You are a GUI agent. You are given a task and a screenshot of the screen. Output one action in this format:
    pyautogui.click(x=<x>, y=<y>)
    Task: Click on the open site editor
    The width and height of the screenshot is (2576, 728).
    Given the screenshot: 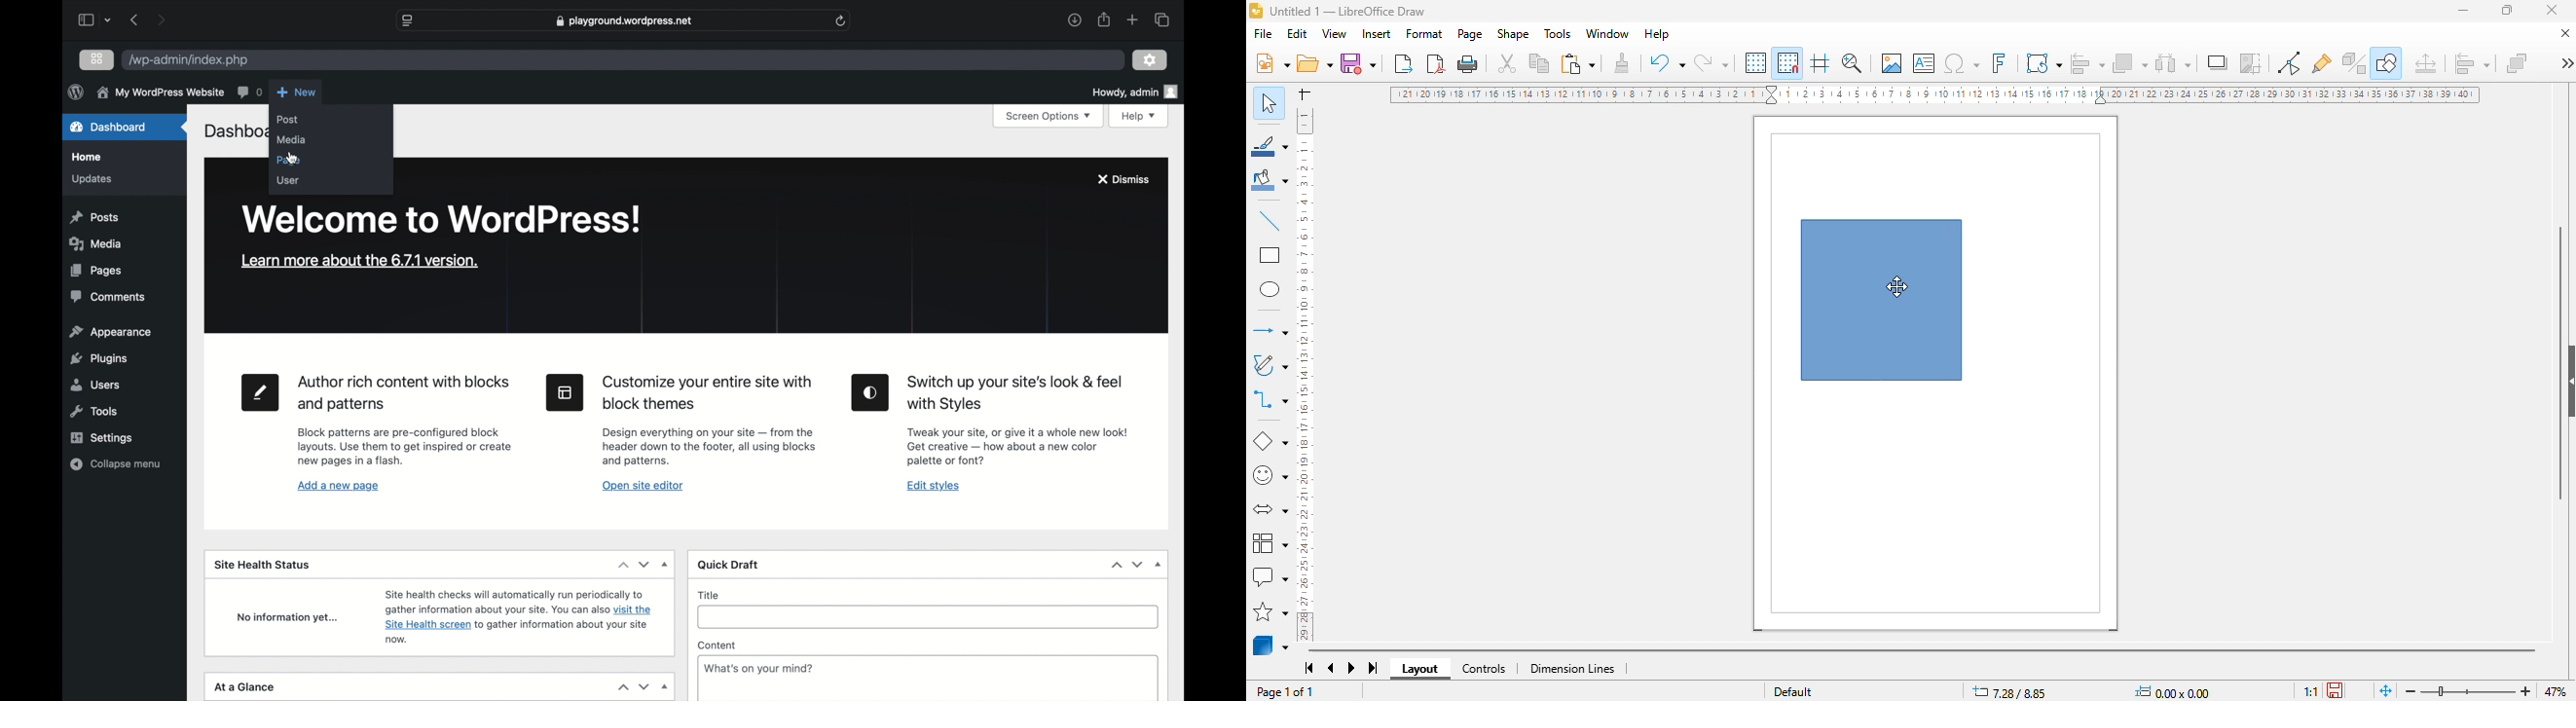 What is the action you would take?
    pyautogui.click(x=643, y=486)
    